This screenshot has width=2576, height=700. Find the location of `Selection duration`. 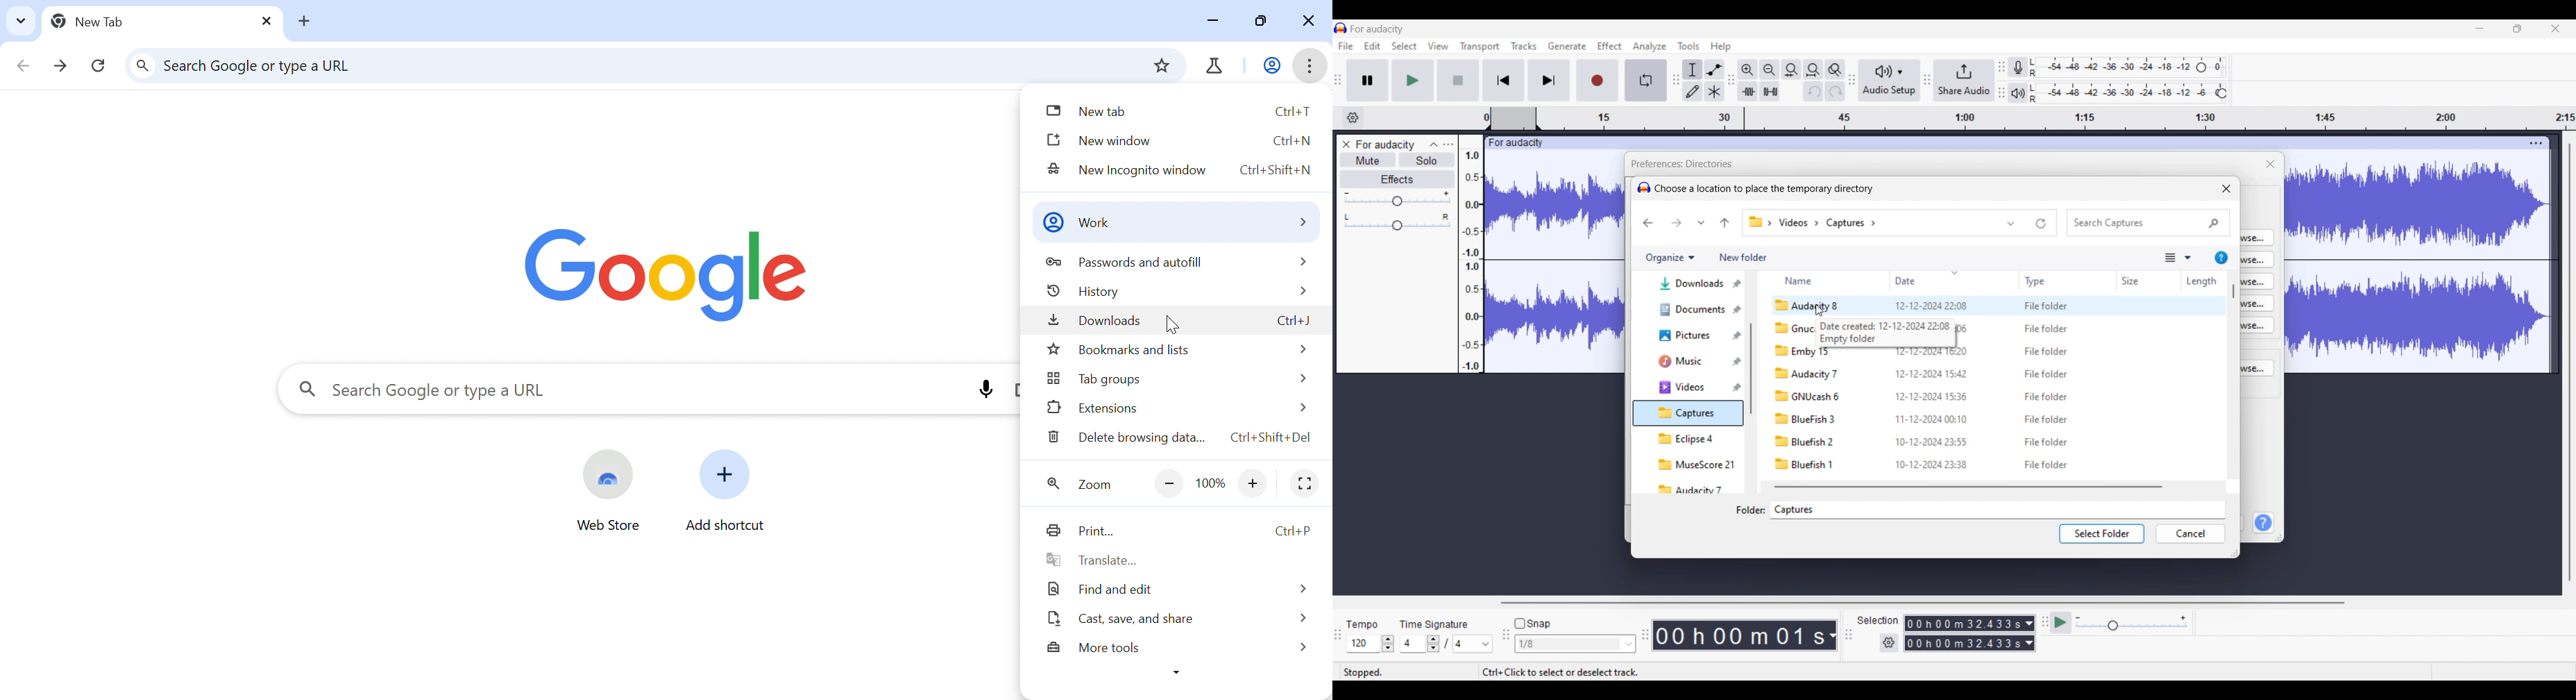

Selection duration is located at coordinates (1964, 633).